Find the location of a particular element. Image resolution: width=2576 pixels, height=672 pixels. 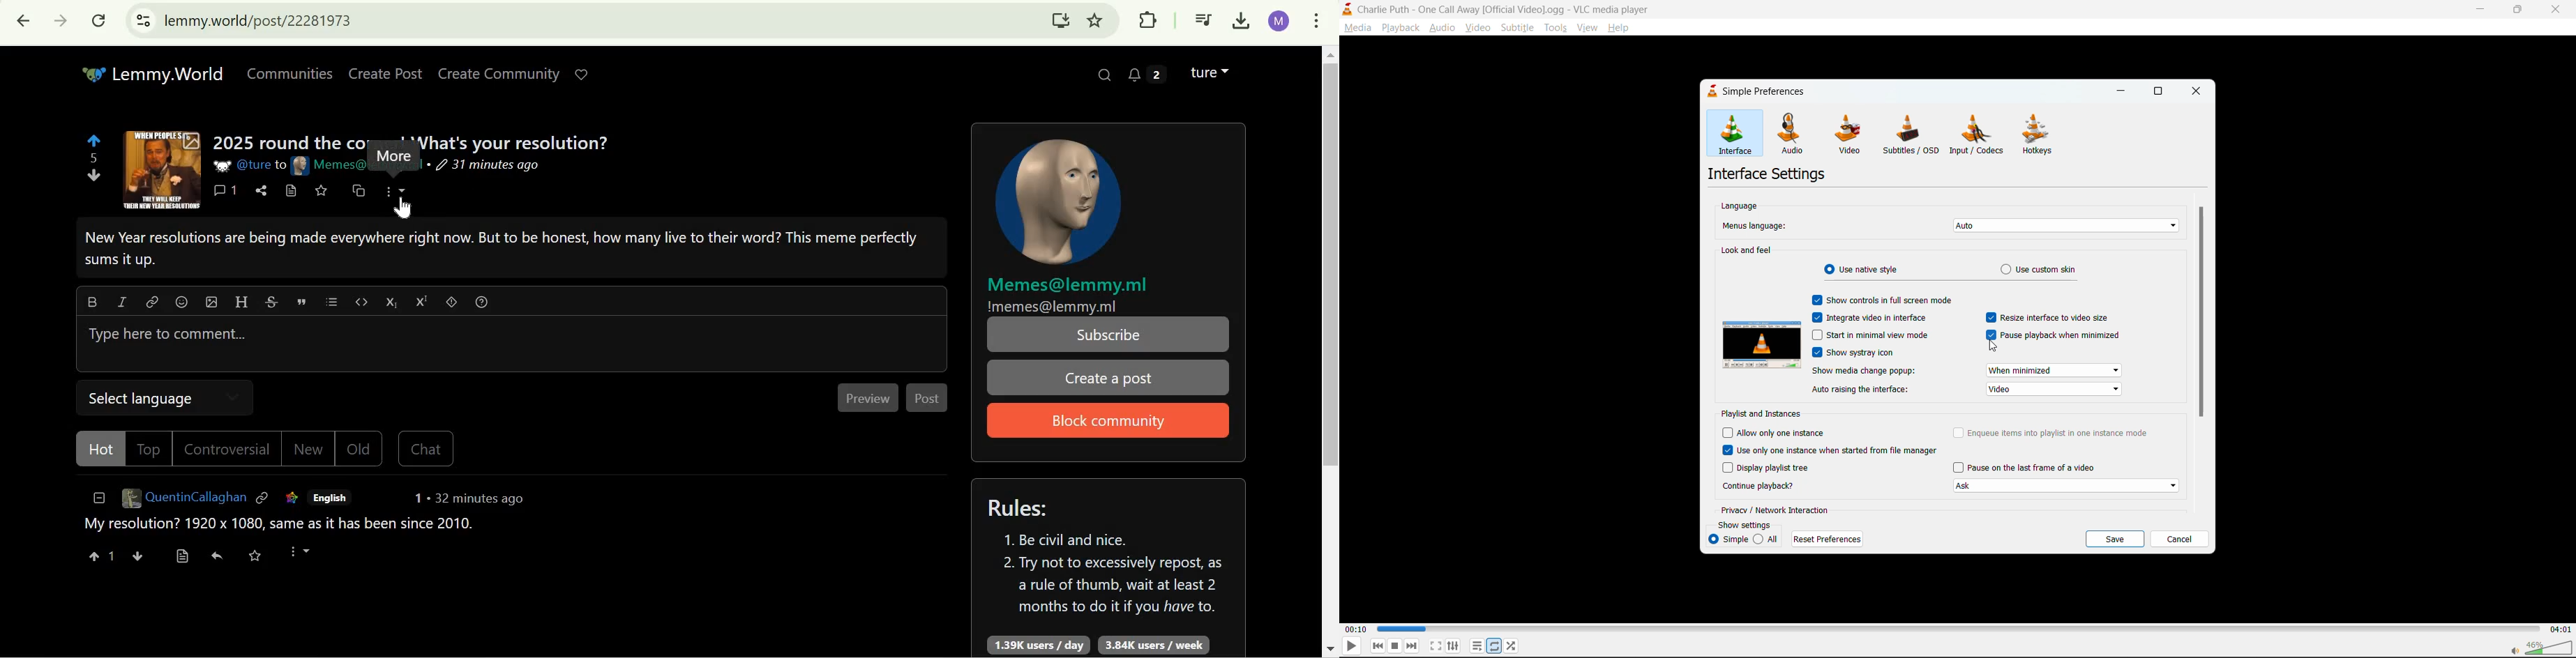

Search is located at coordinates (1105, 73).